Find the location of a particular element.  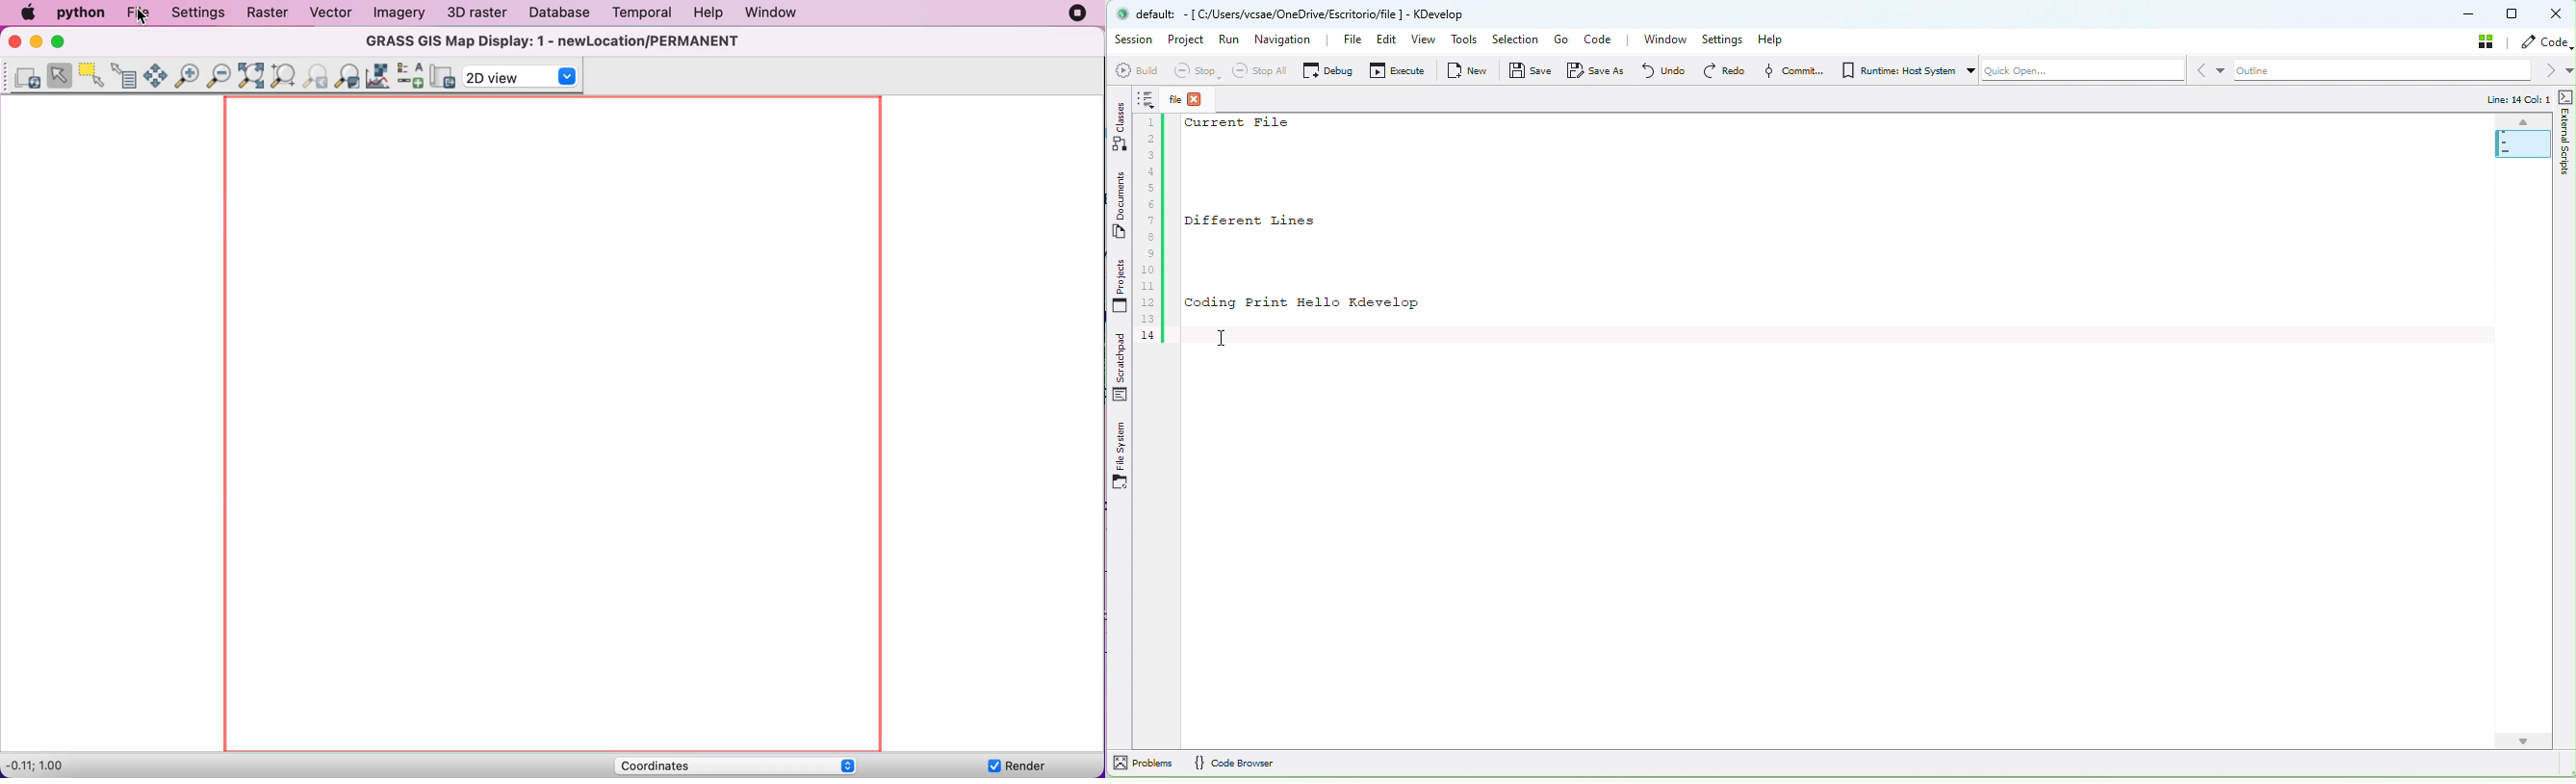

Settings is located at coordinates (1725, 39).